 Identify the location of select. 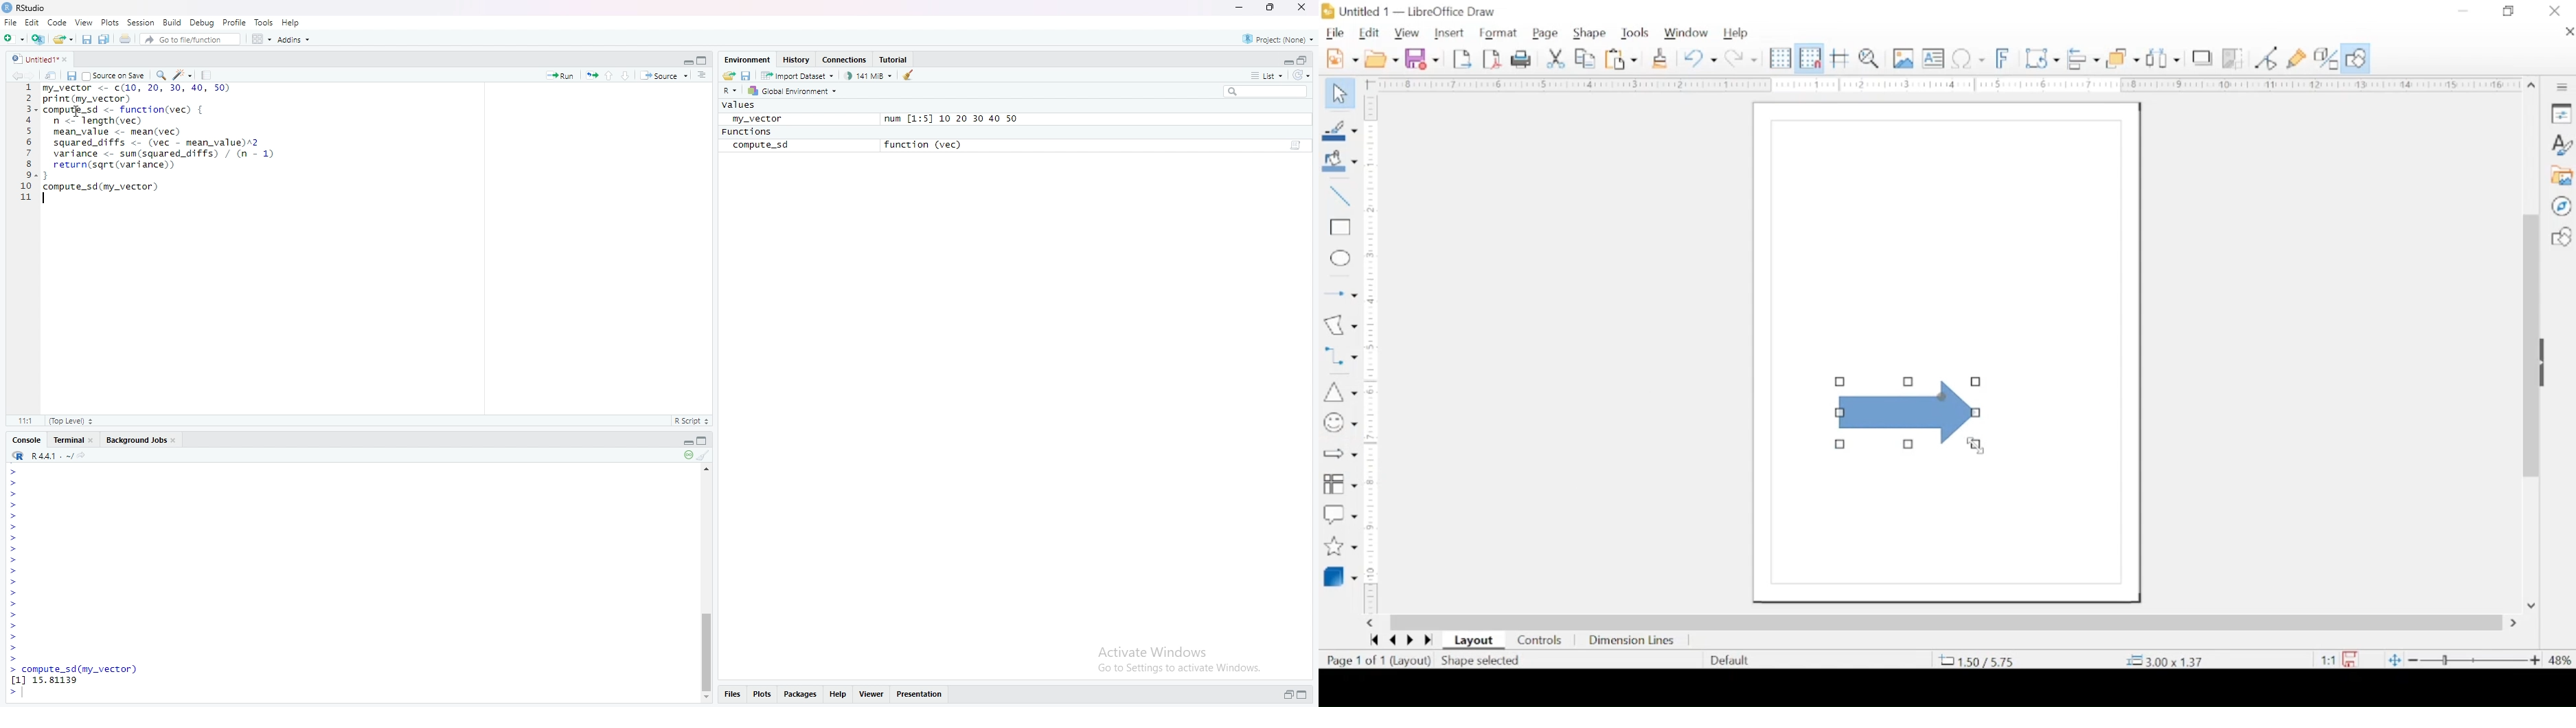
(1340, 94).